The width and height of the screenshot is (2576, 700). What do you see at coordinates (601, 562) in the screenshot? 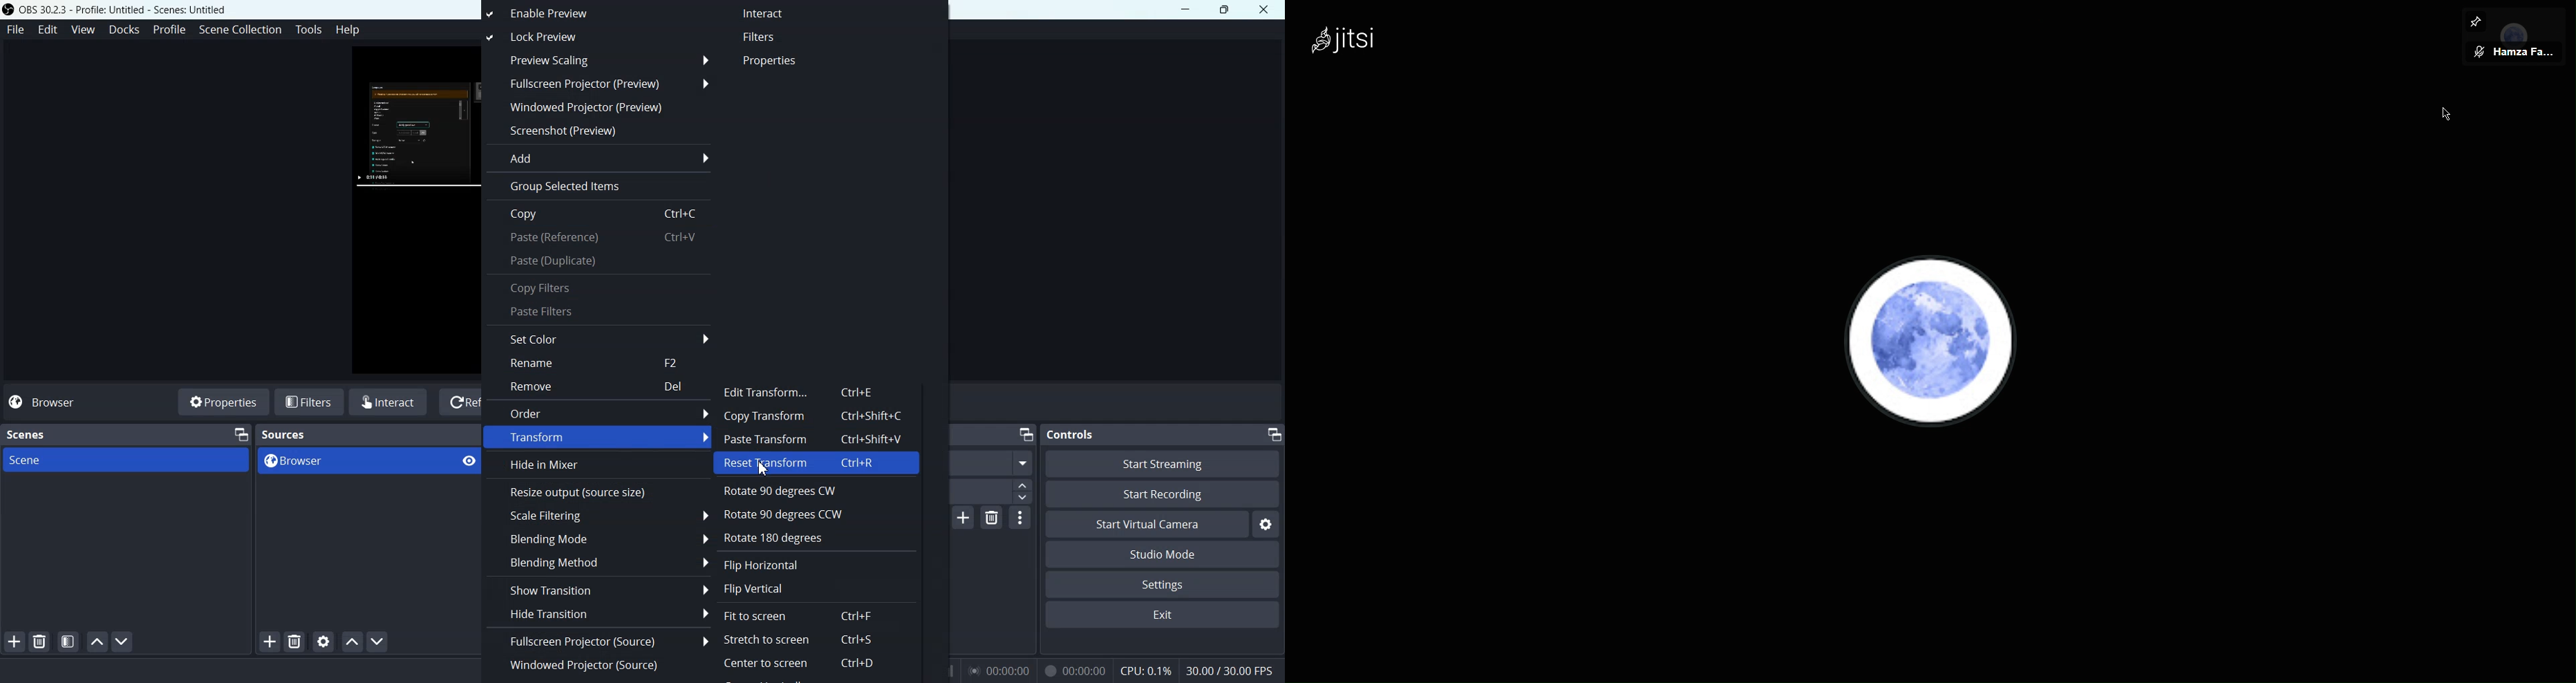
I see `Blending Method` at bounding box center [601, 562].